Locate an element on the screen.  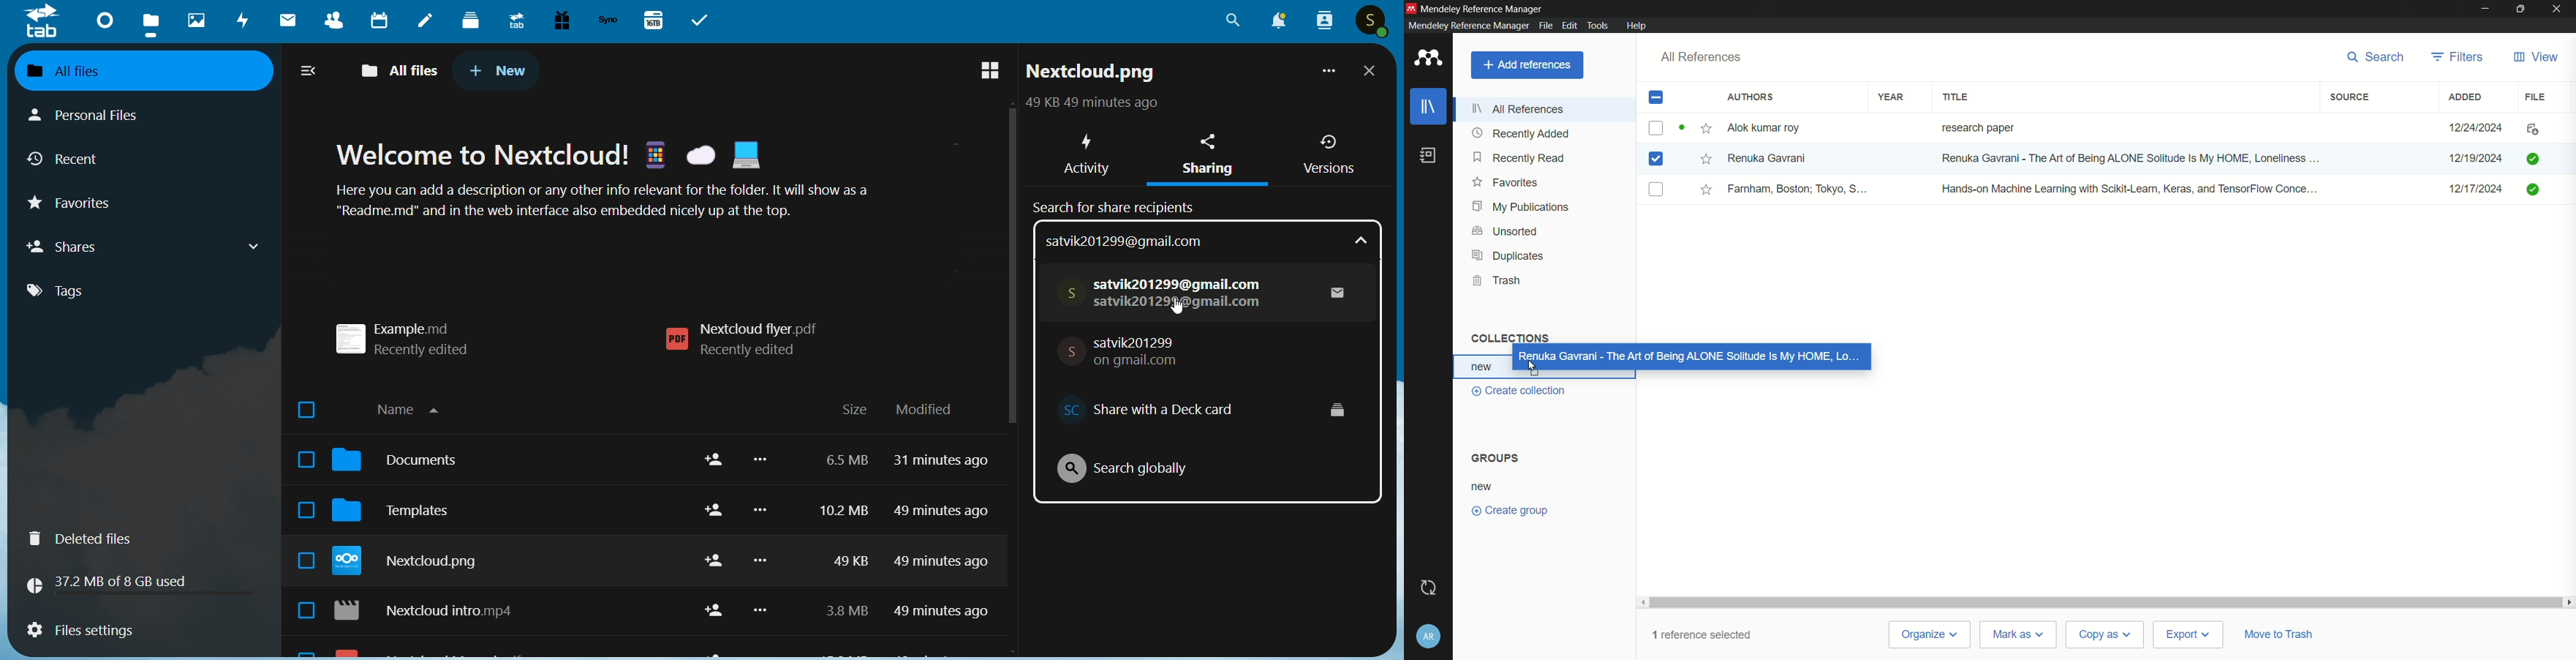
synology is located at coordinates (608, 20).